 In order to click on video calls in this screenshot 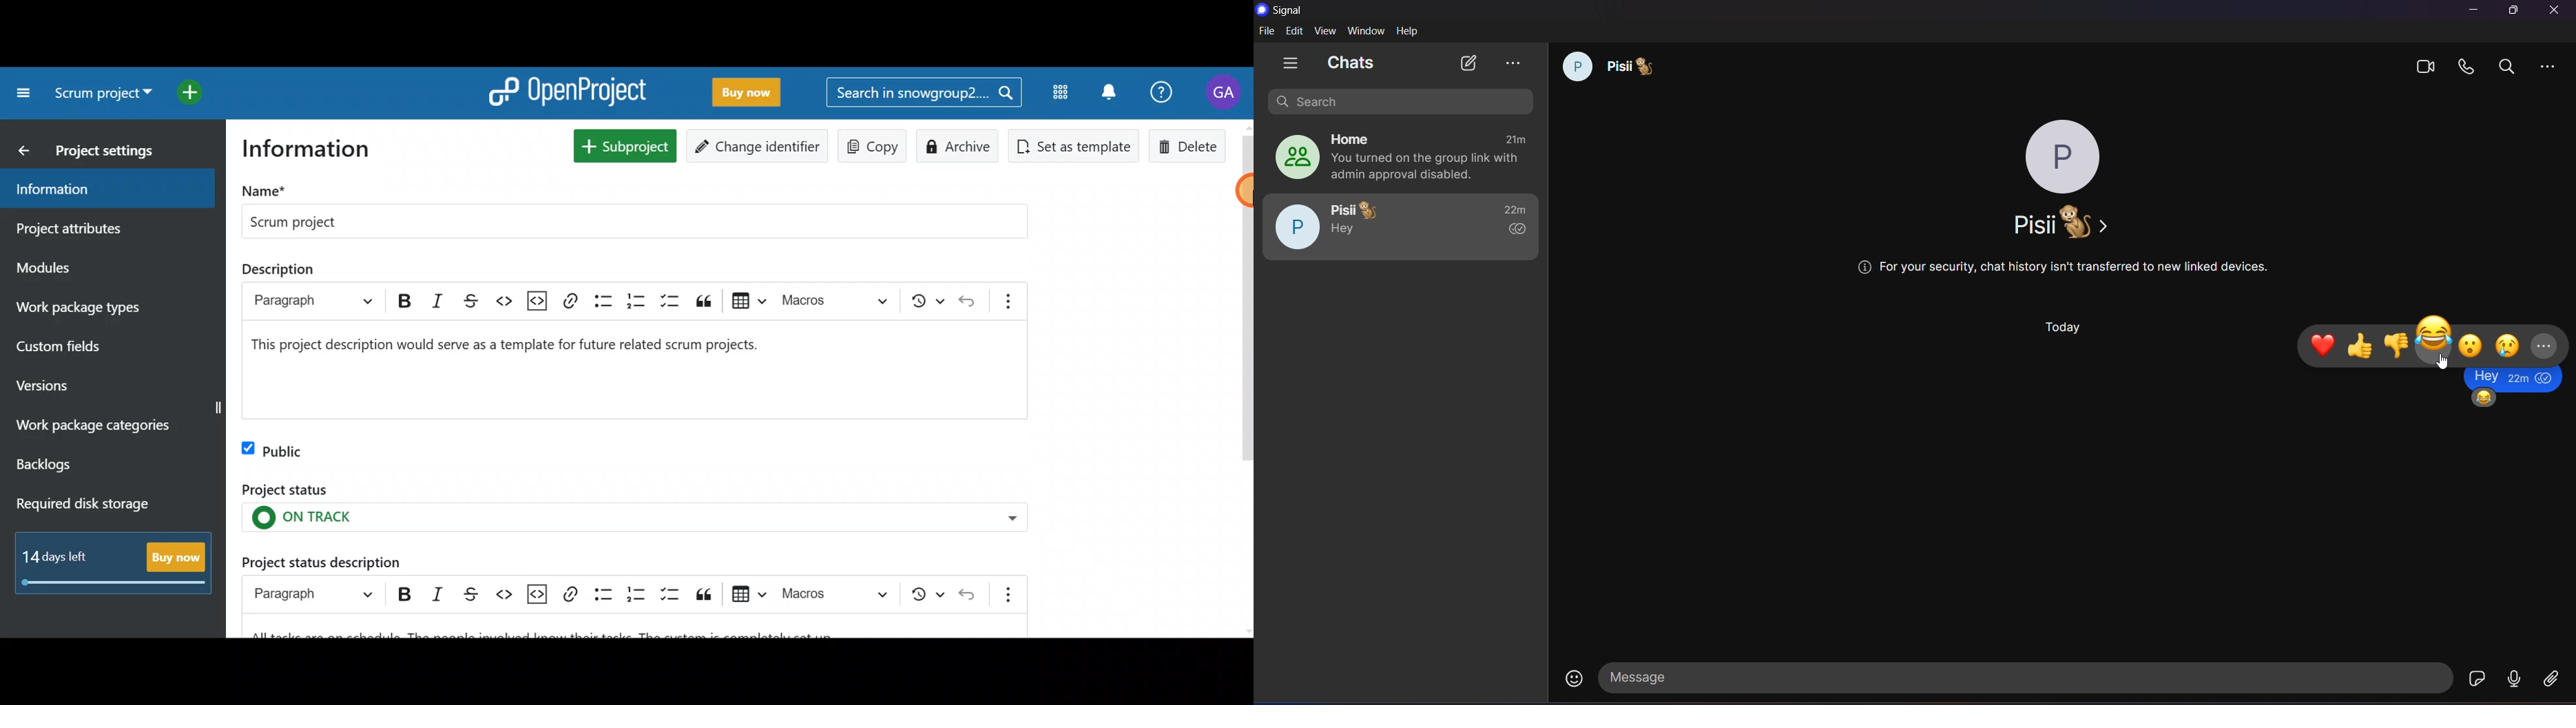, I will do `click(2424, 65)`.